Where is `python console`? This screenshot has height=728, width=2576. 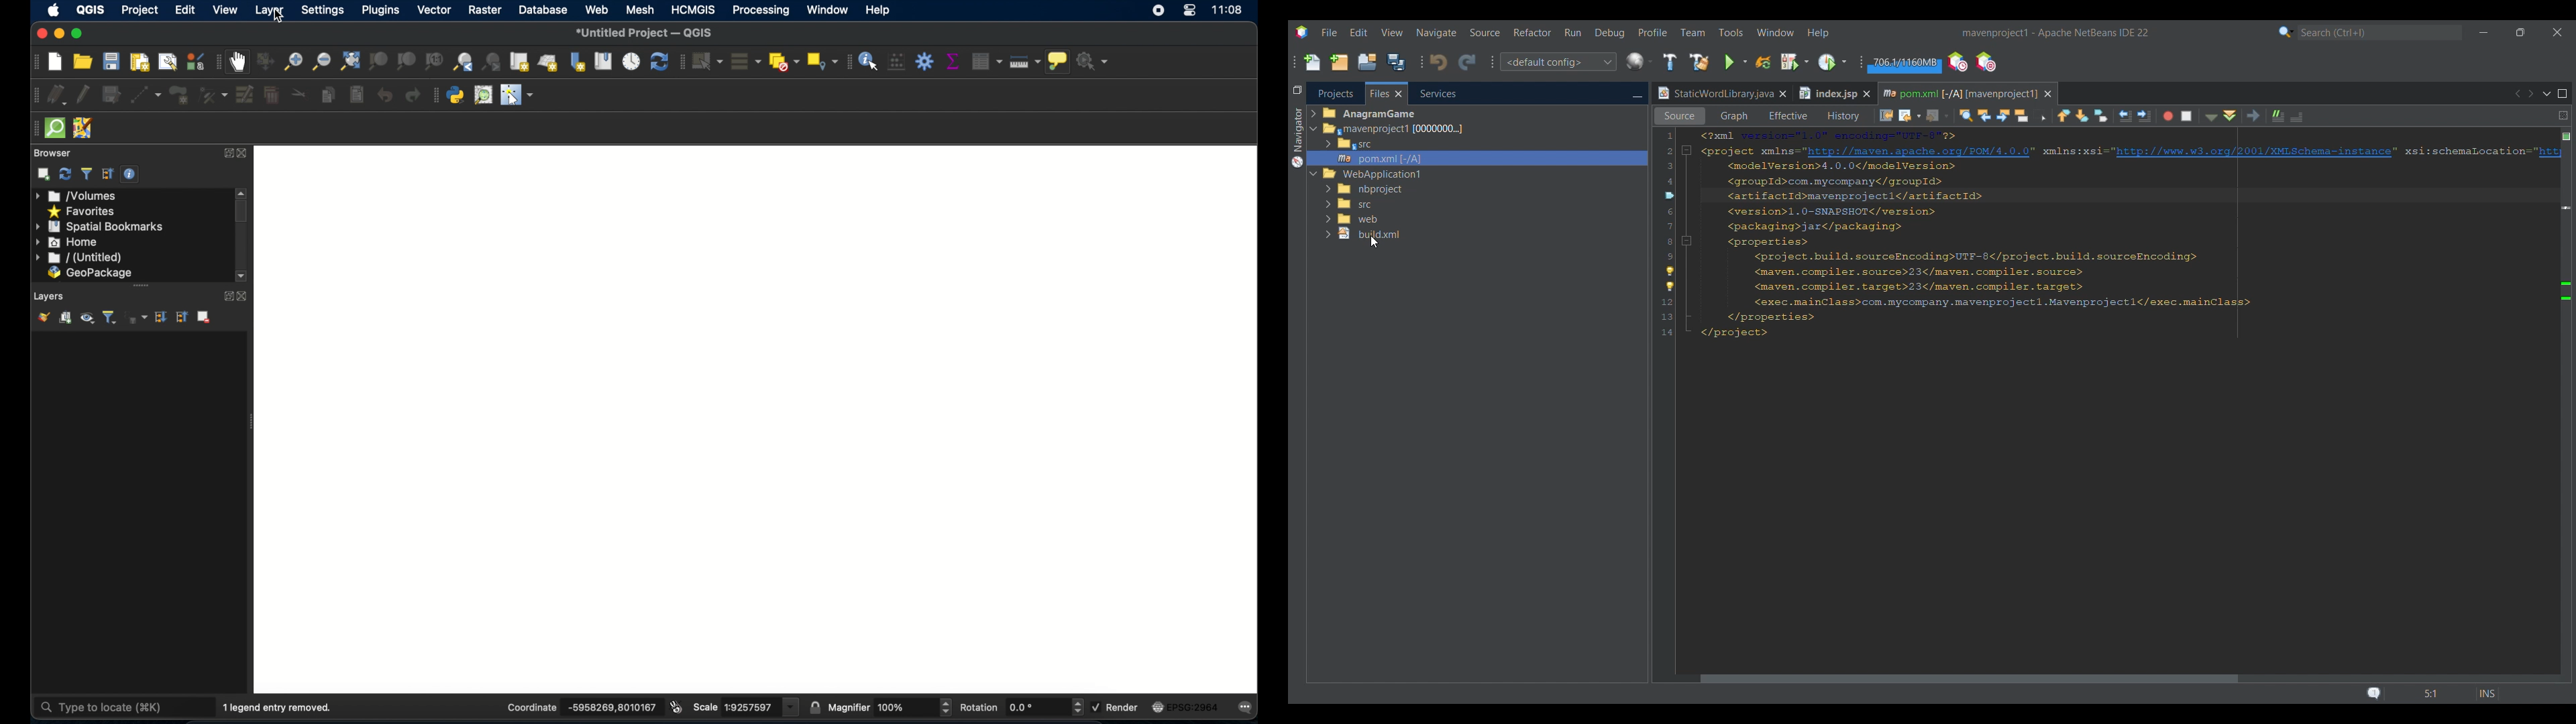 python console is located at coordinates (455, 95).